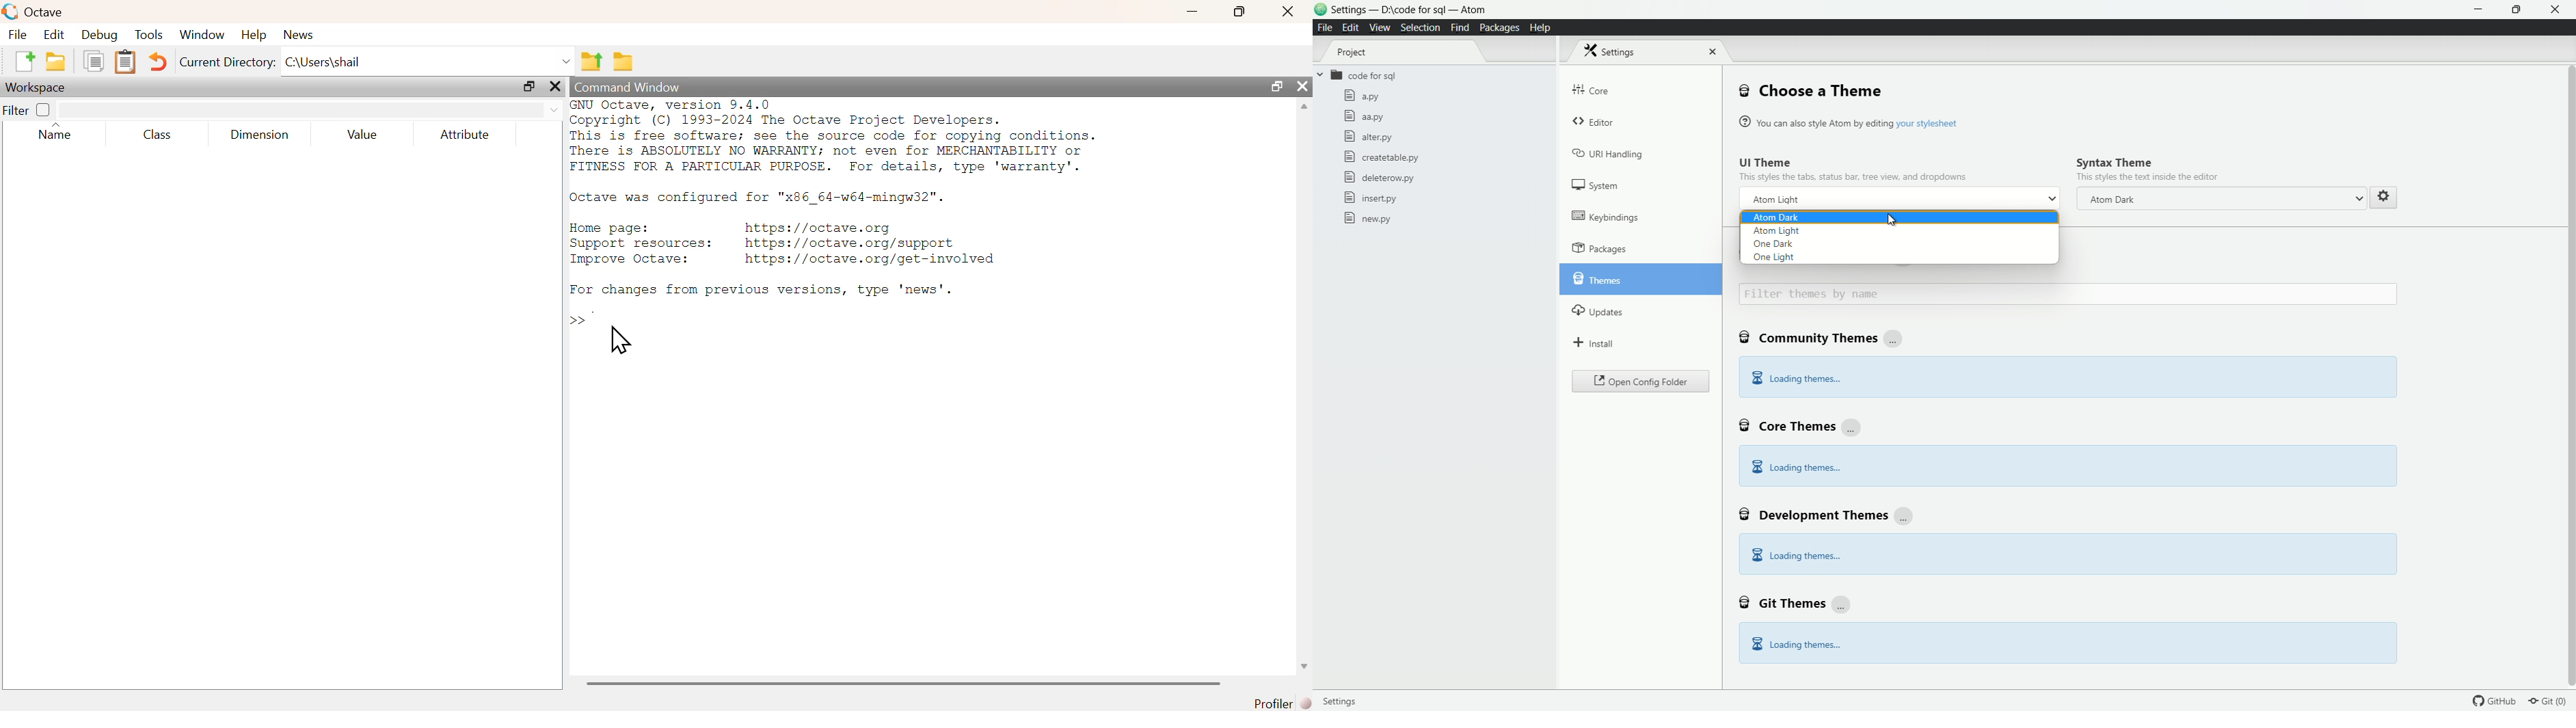 This screenshot has width=2576, height=728. What do you see at coordinates (904, 684) in the screenshot?
I see `scrollbar` at bounding box center [904, 684].